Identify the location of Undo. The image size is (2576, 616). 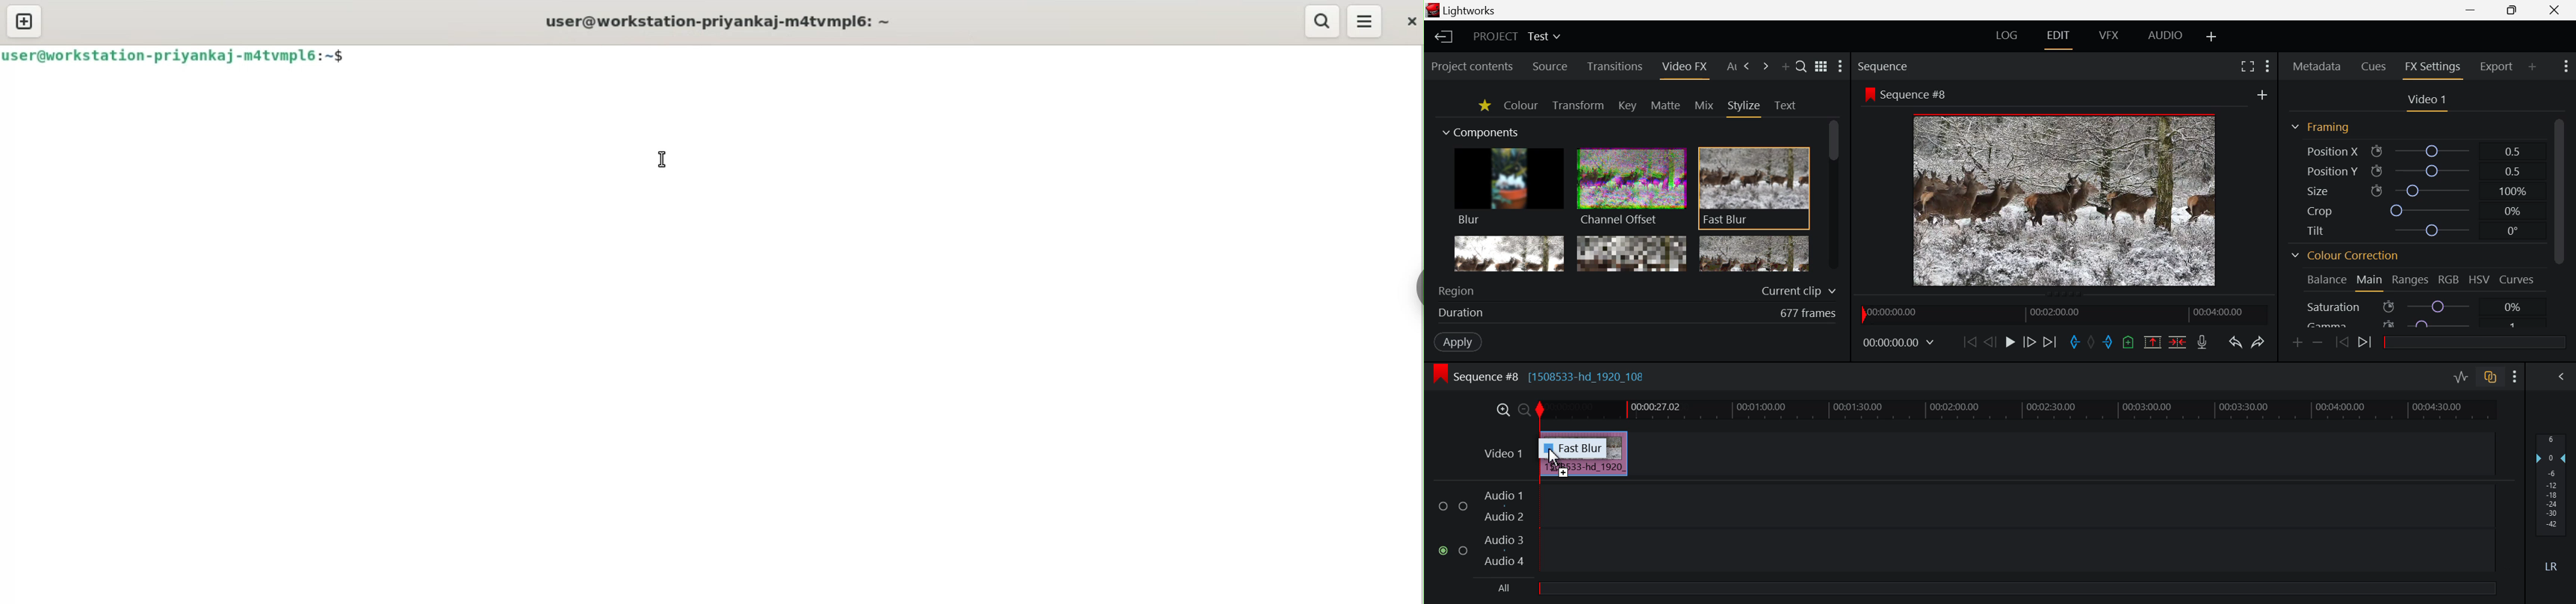
(2236, 343).